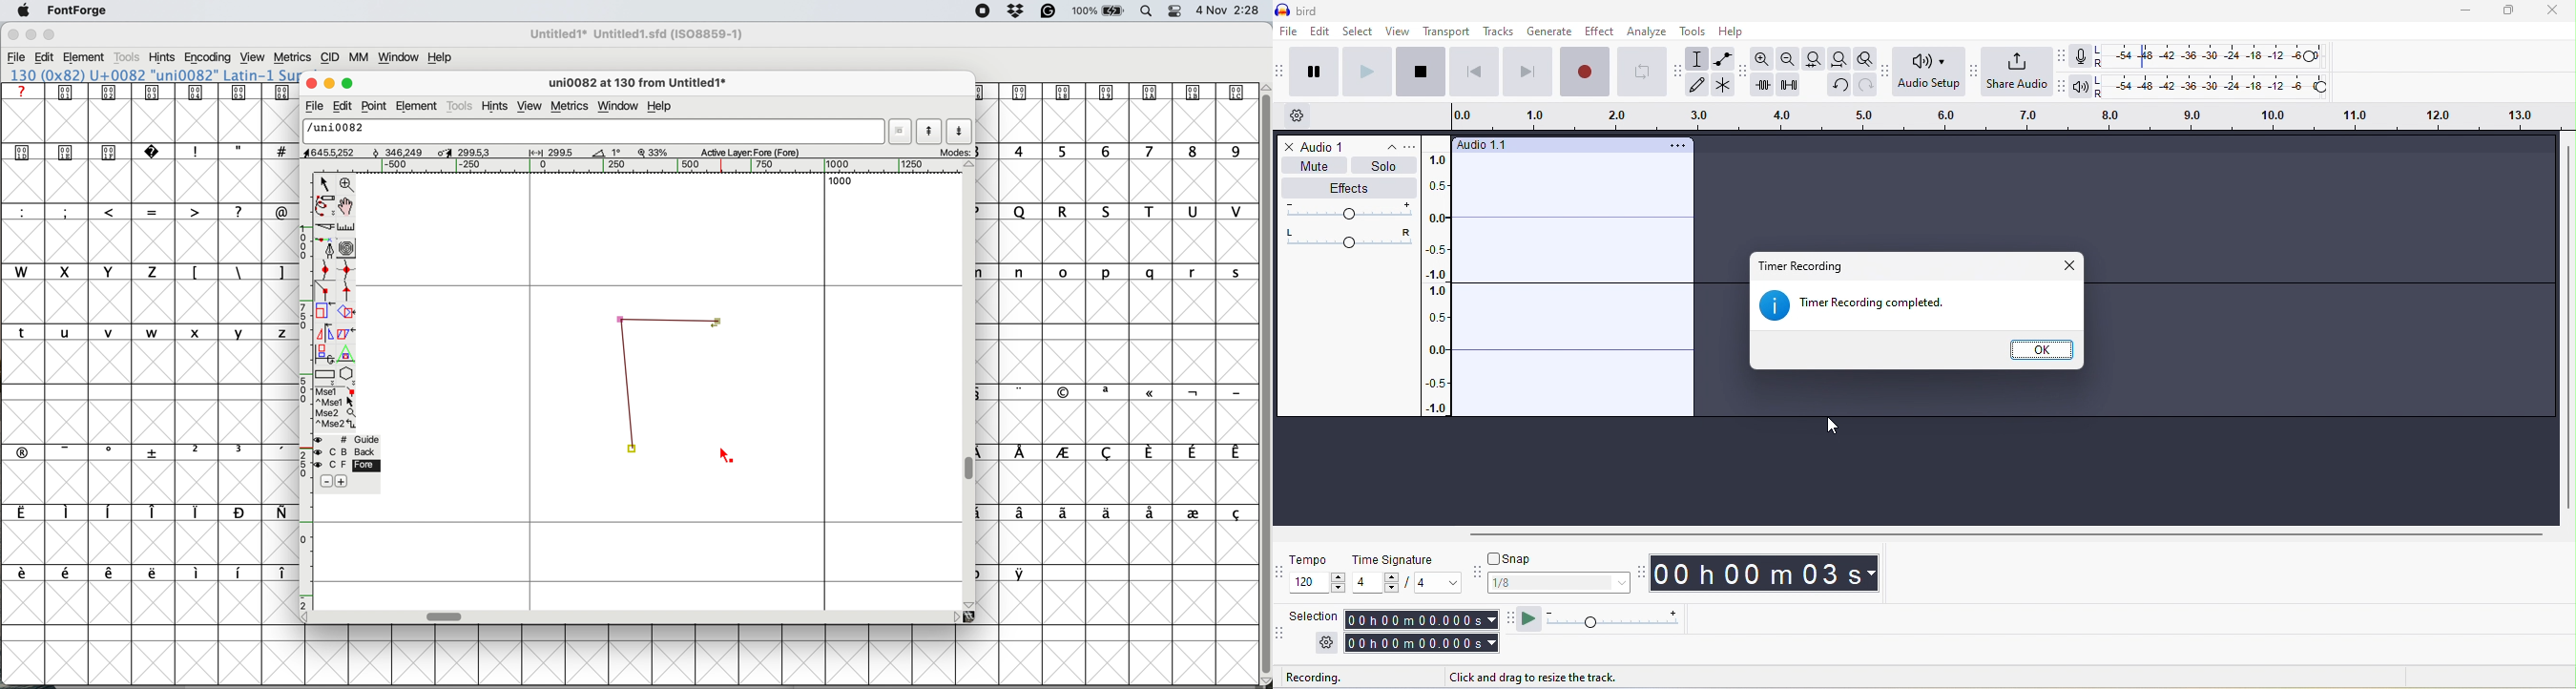 Image resolution: width=2576 pixels, height=700 pixels. Describe the element at coordinates (1776, 574) in the screenshot. I see `00h00m03s` at that location.